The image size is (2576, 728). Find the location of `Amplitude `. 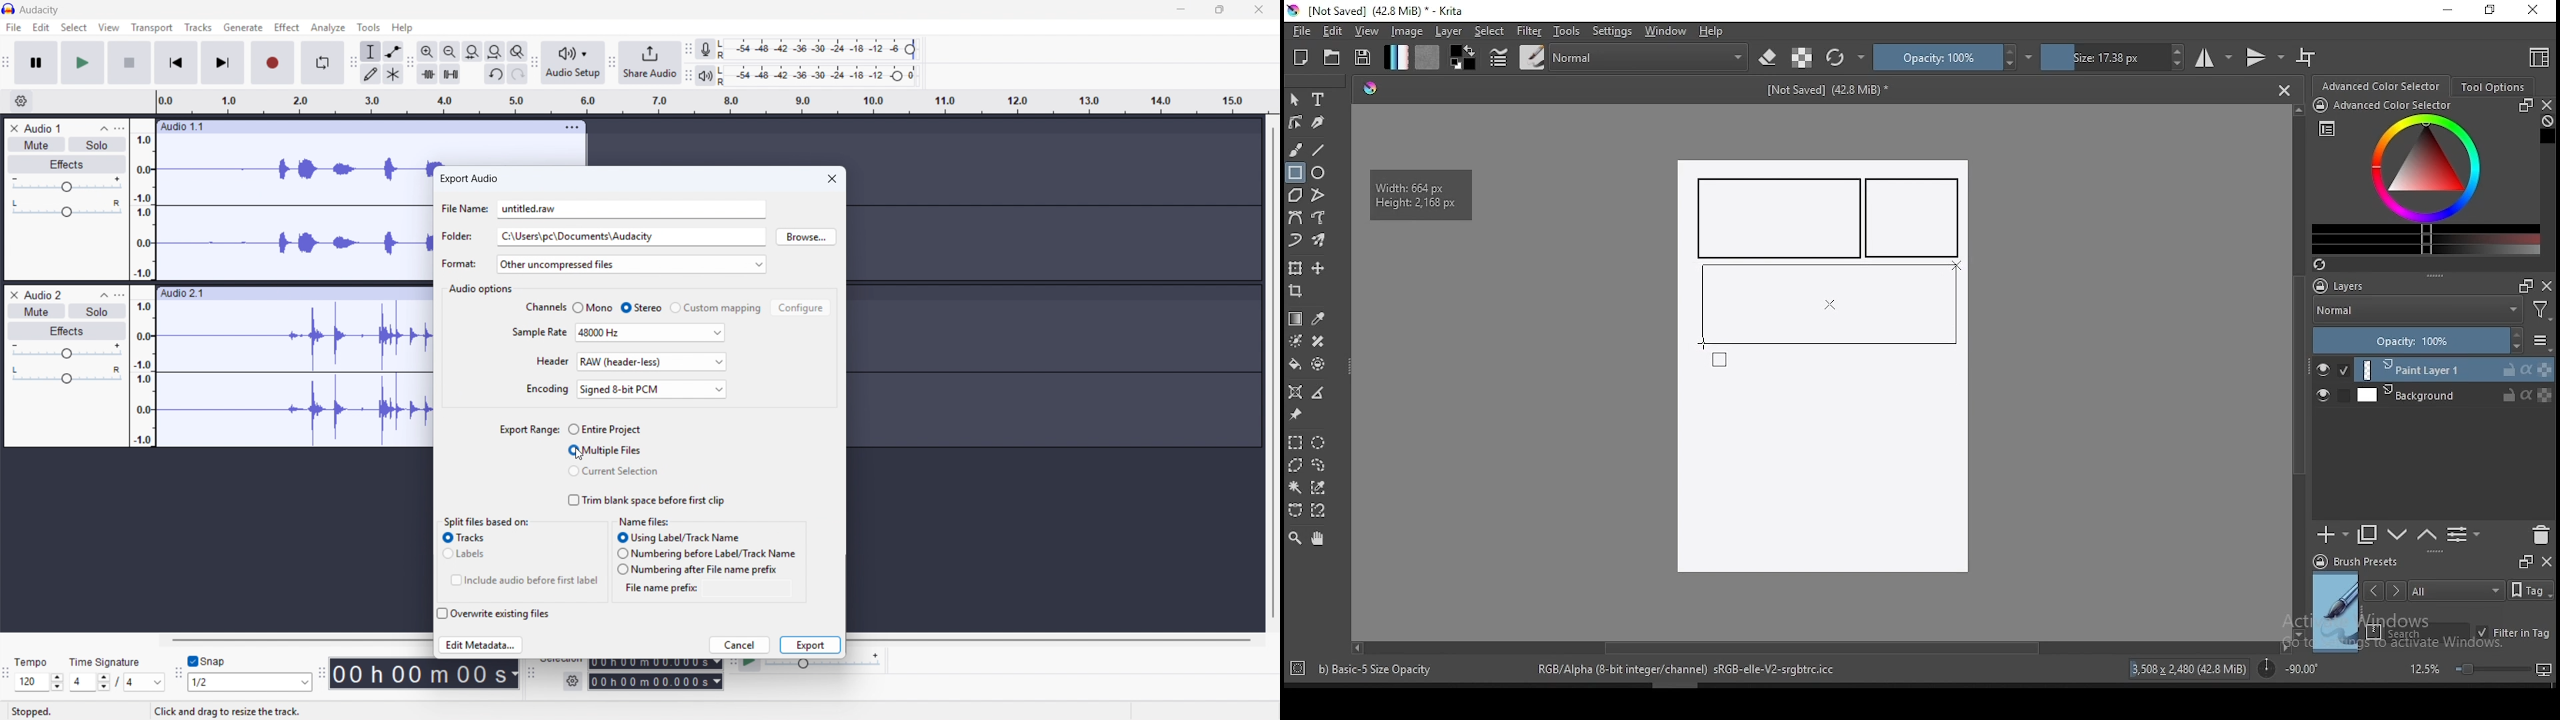

Amplitude  is located at coordinates (142, 283).